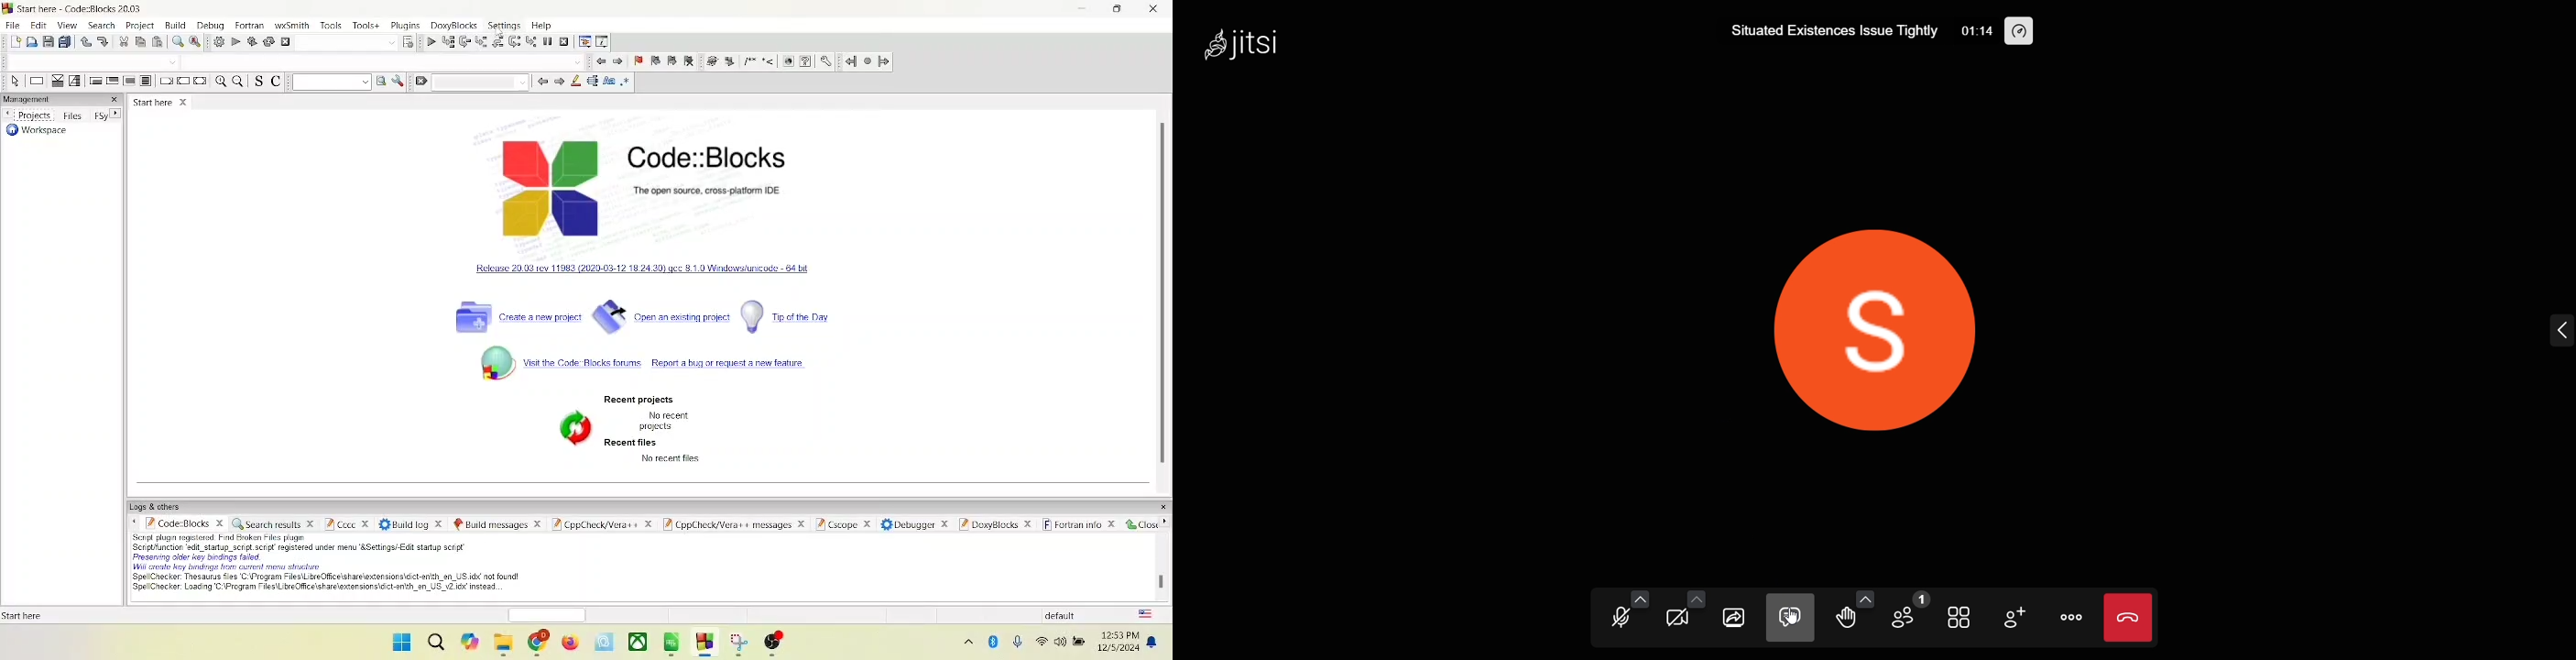 The width and height of the screenshot is (2576, 672). I want to click on toggle source, so click(256, 81).